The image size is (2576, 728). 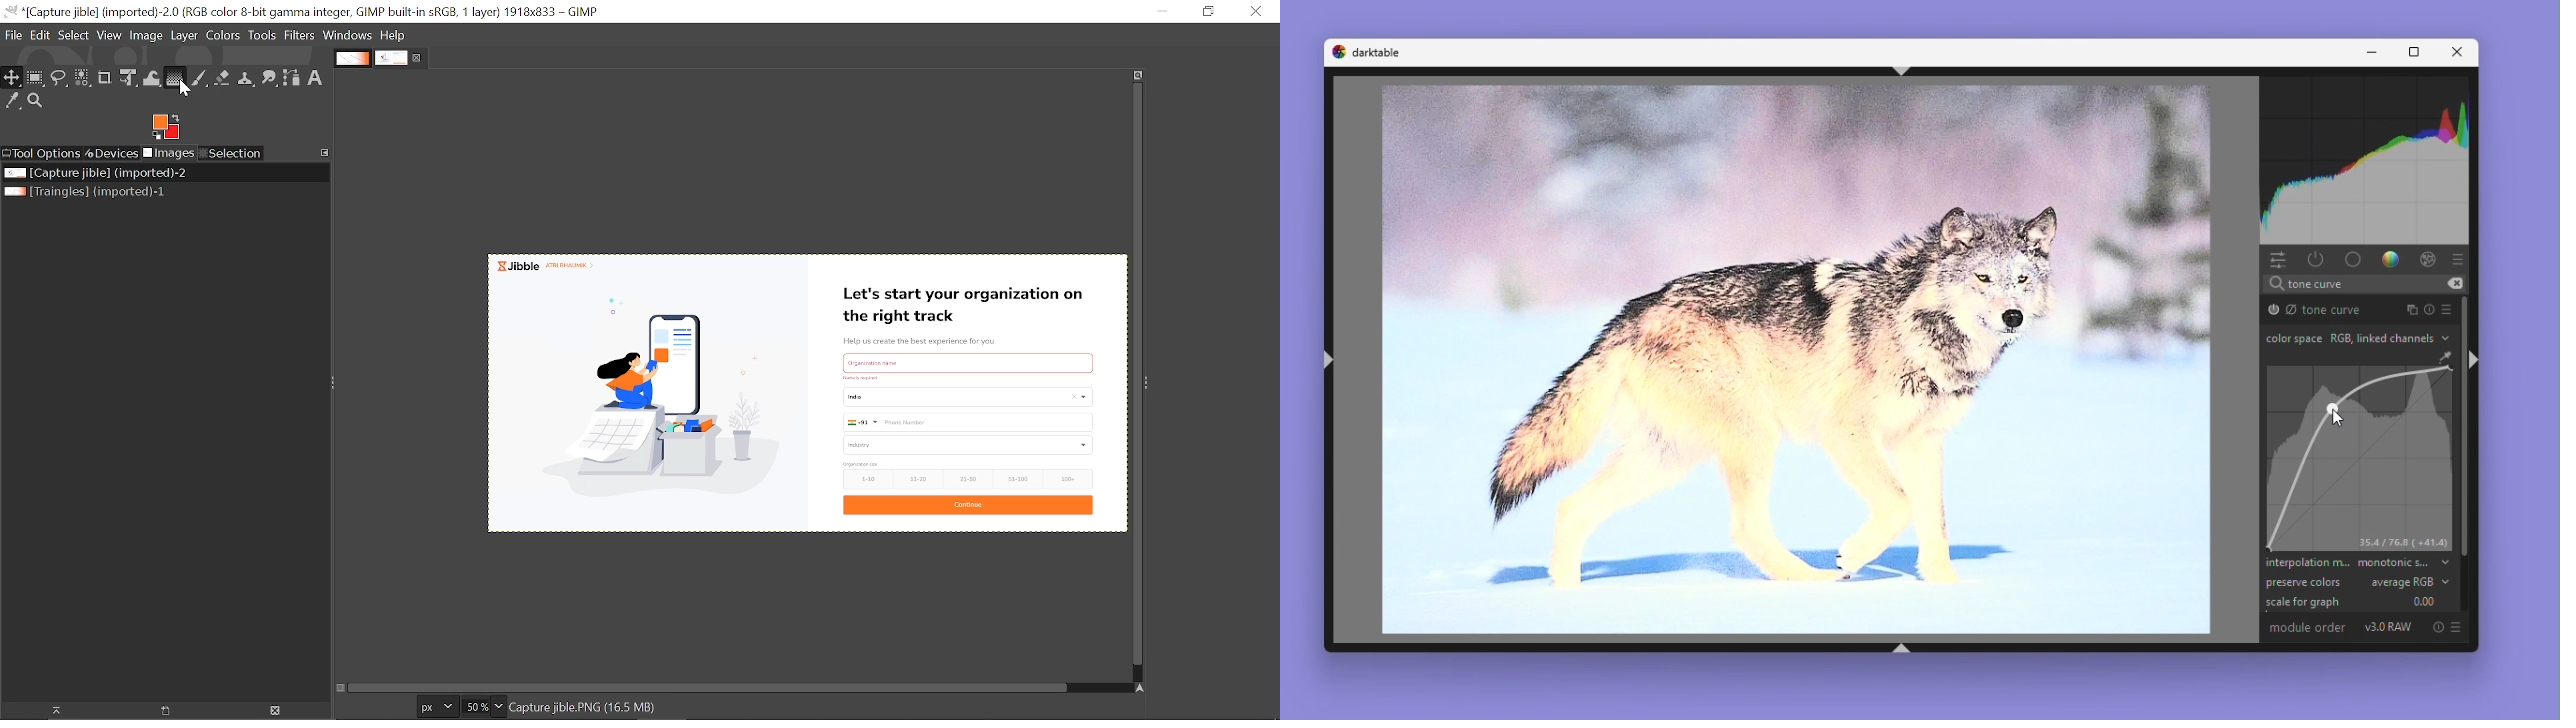 I want to click on Instance, so click(x=2412, y=309).